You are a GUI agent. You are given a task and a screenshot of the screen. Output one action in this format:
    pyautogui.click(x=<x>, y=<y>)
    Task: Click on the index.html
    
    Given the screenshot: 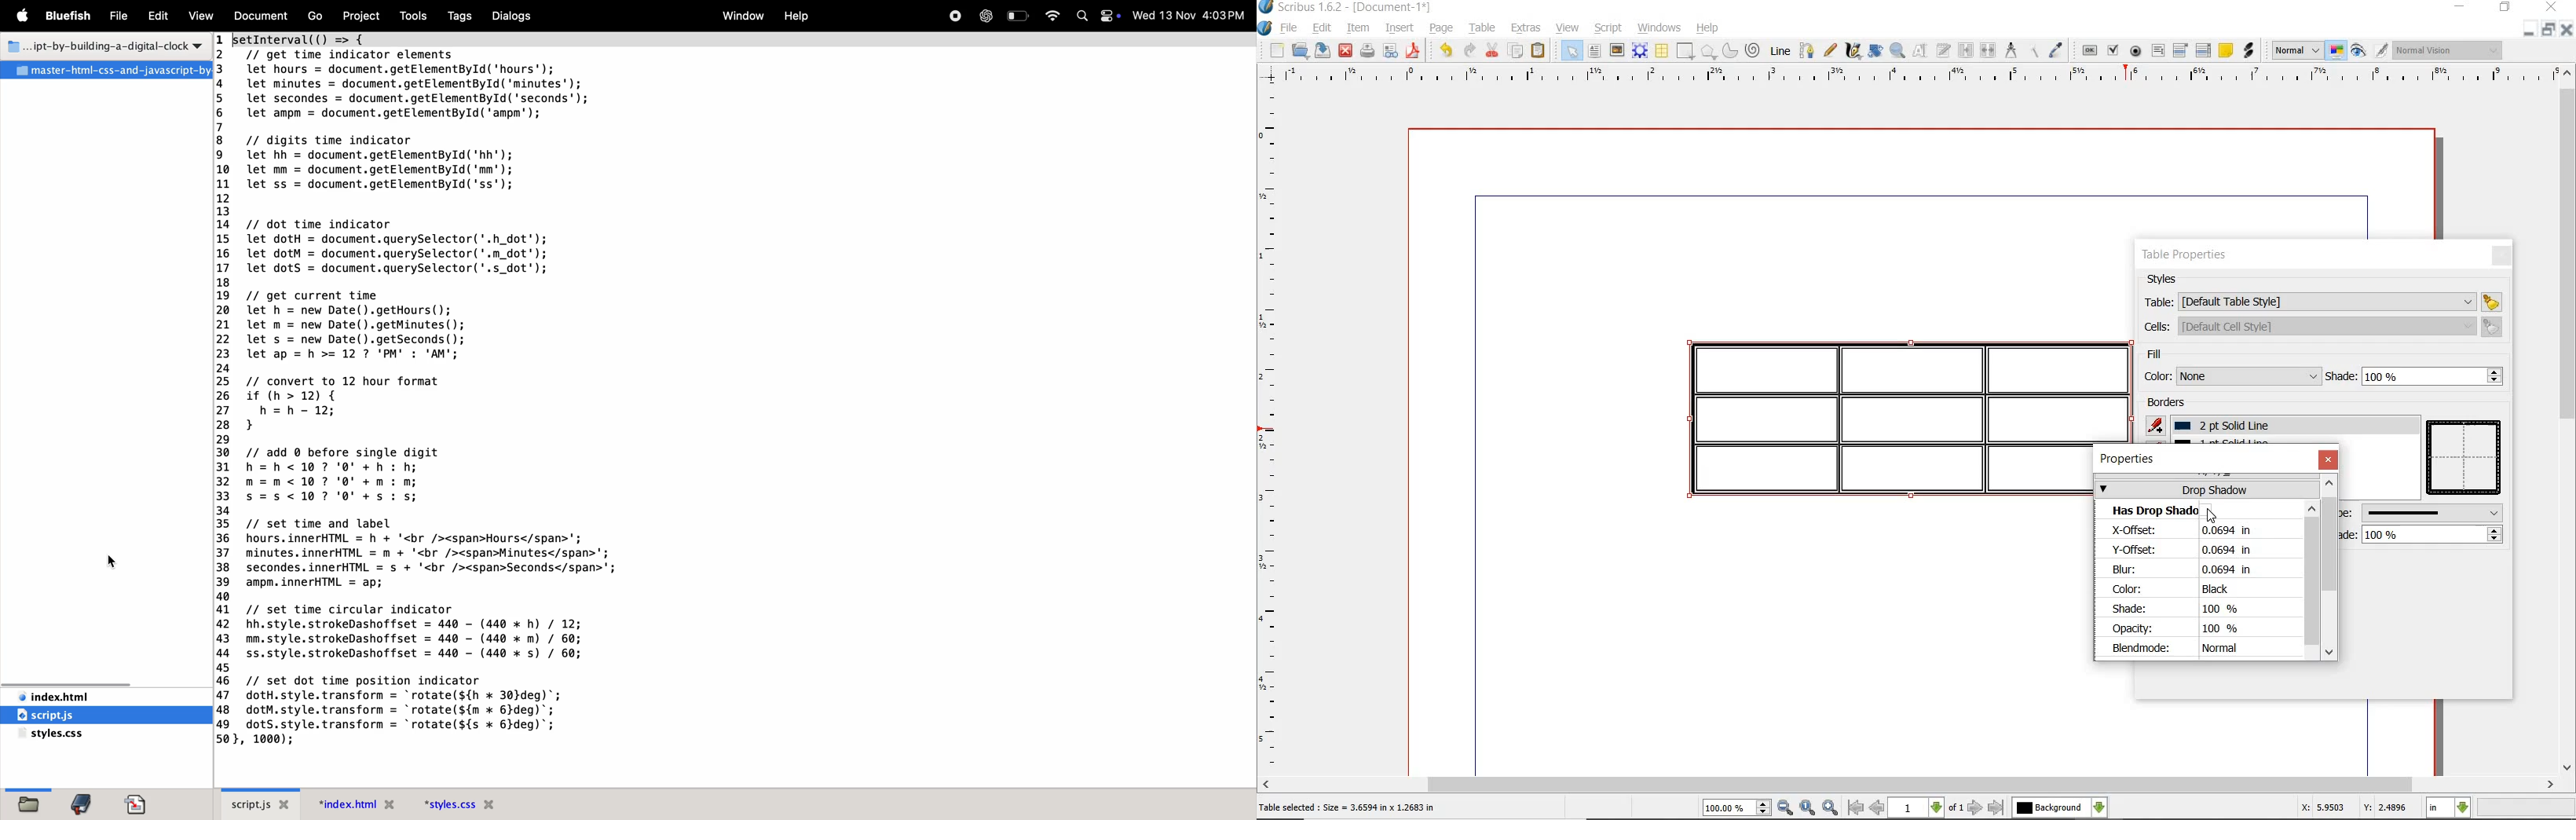 What is the action you would take?
    pyautogui.click(x=359, y=807)
    